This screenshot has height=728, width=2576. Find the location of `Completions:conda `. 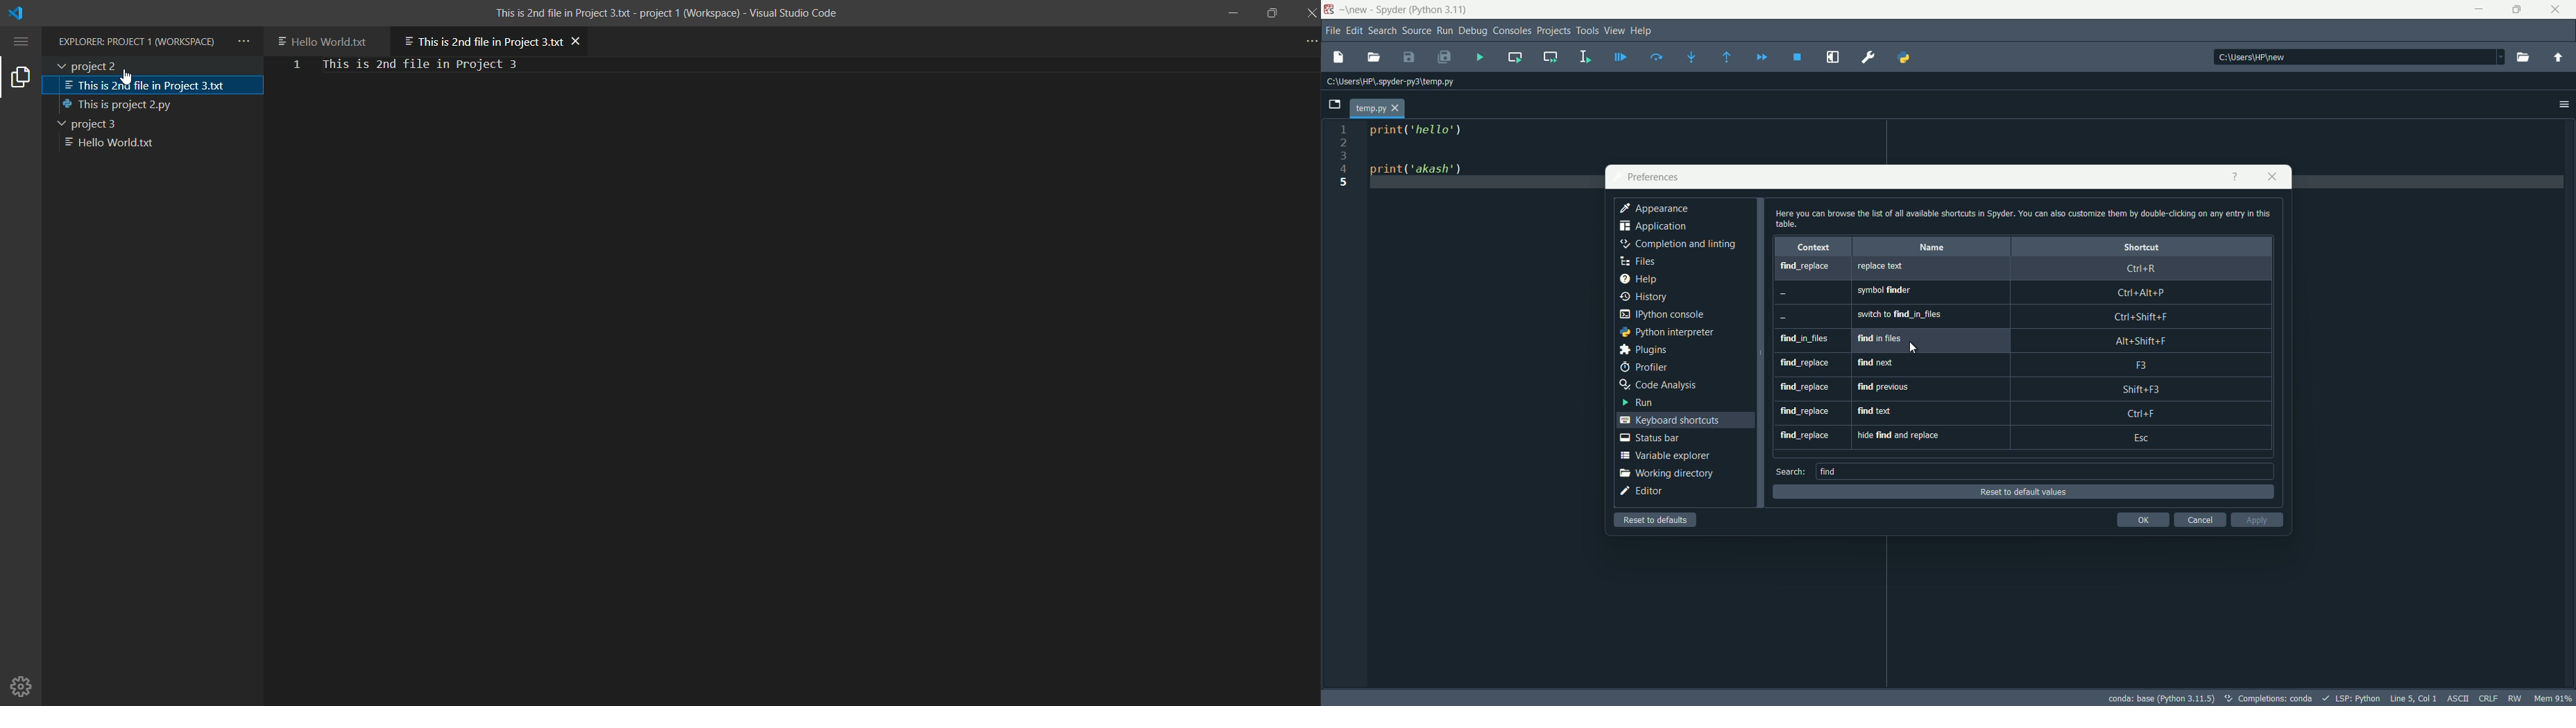

Completions:conda  is located at coordinates (2270, 699).